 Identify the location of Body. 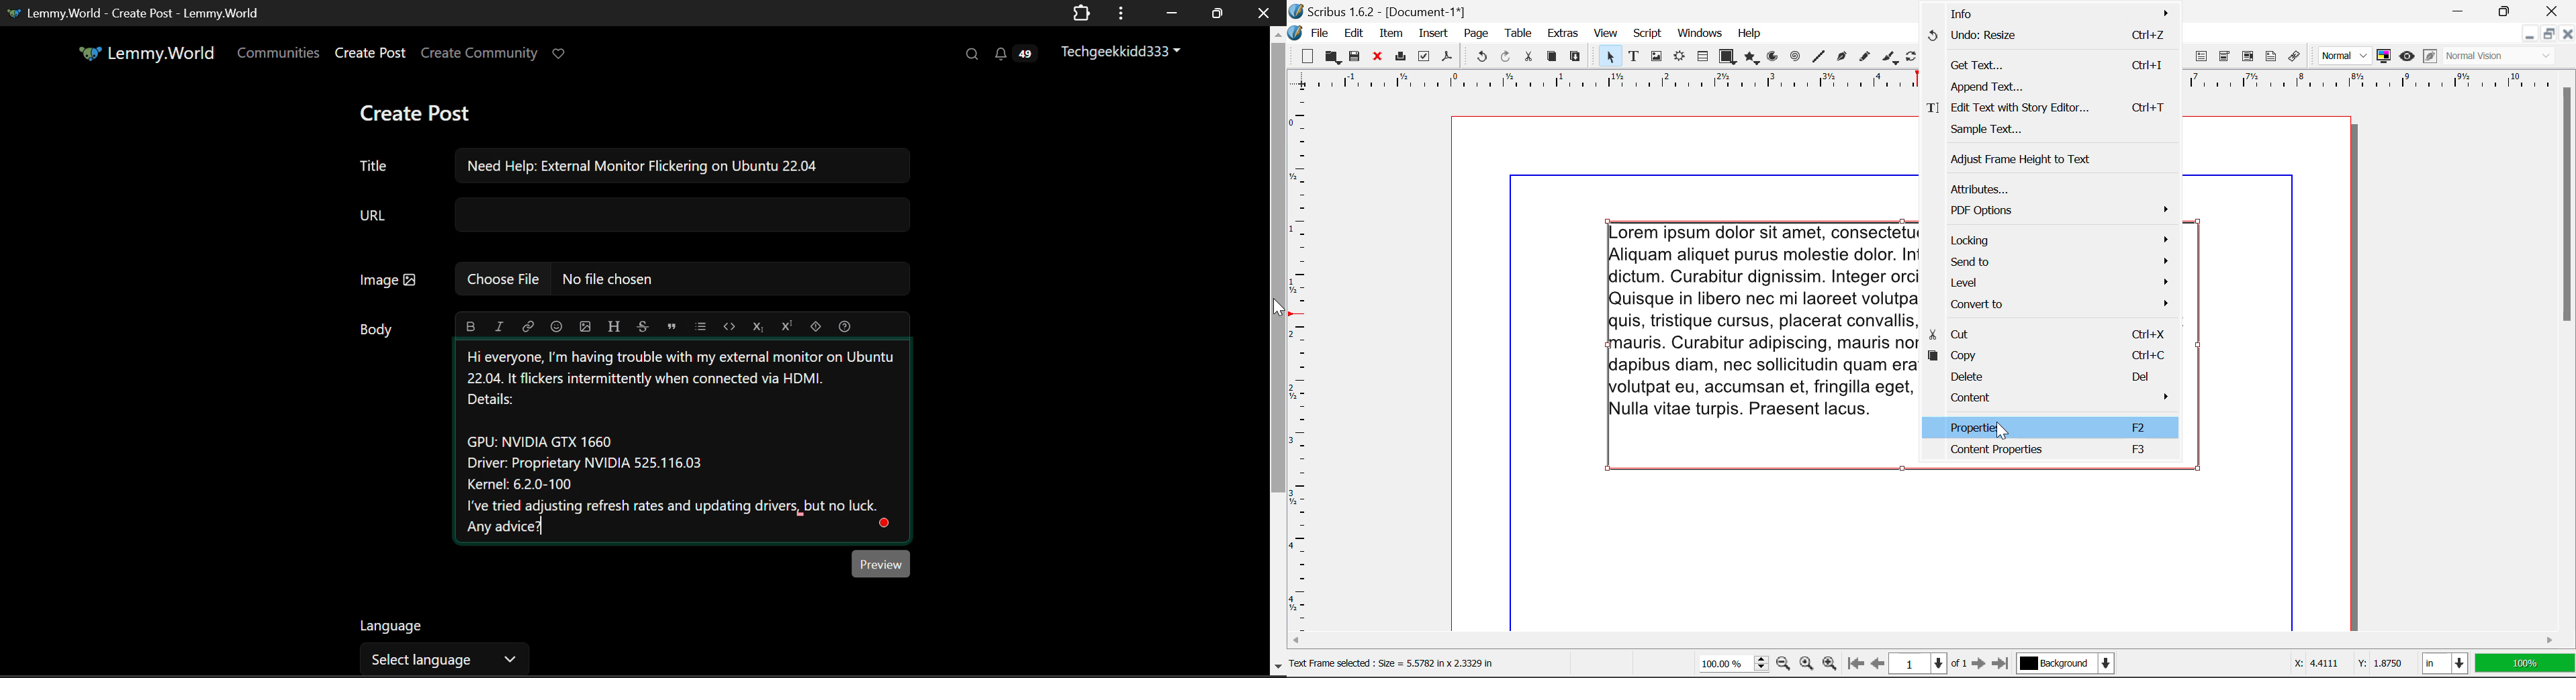
(377, 330).